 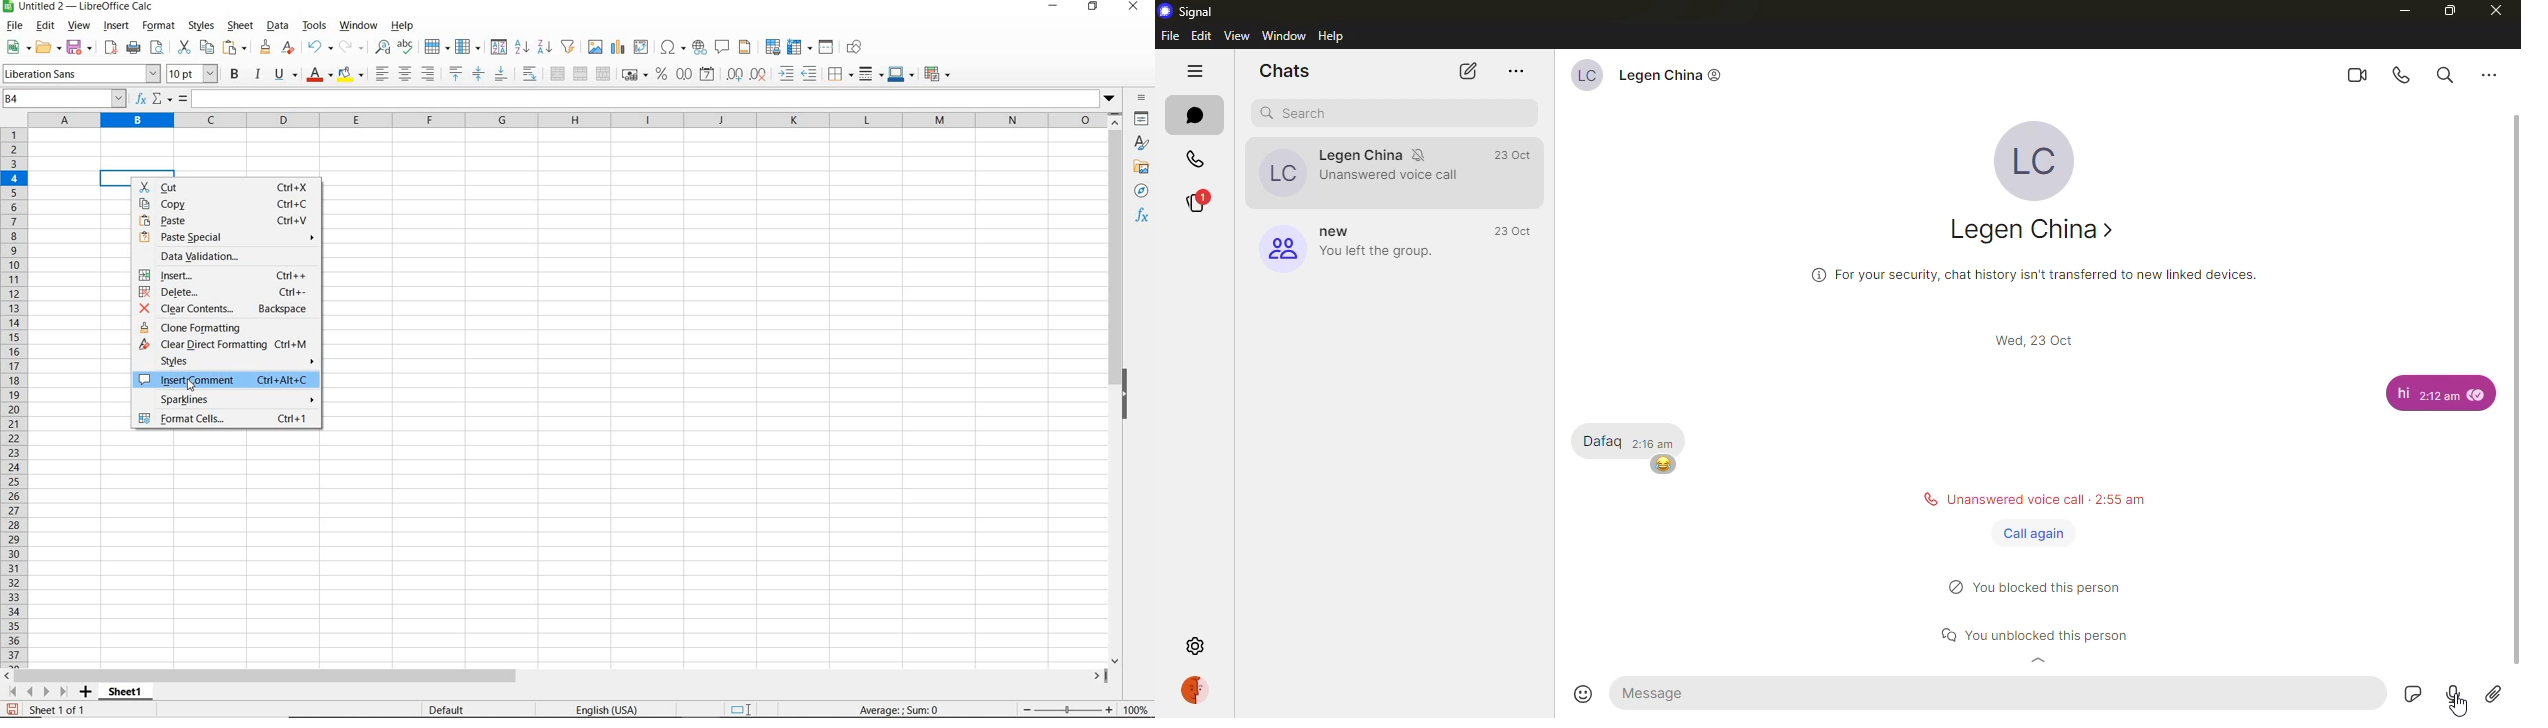 I want to click on rows, so click(x=13, y=397).